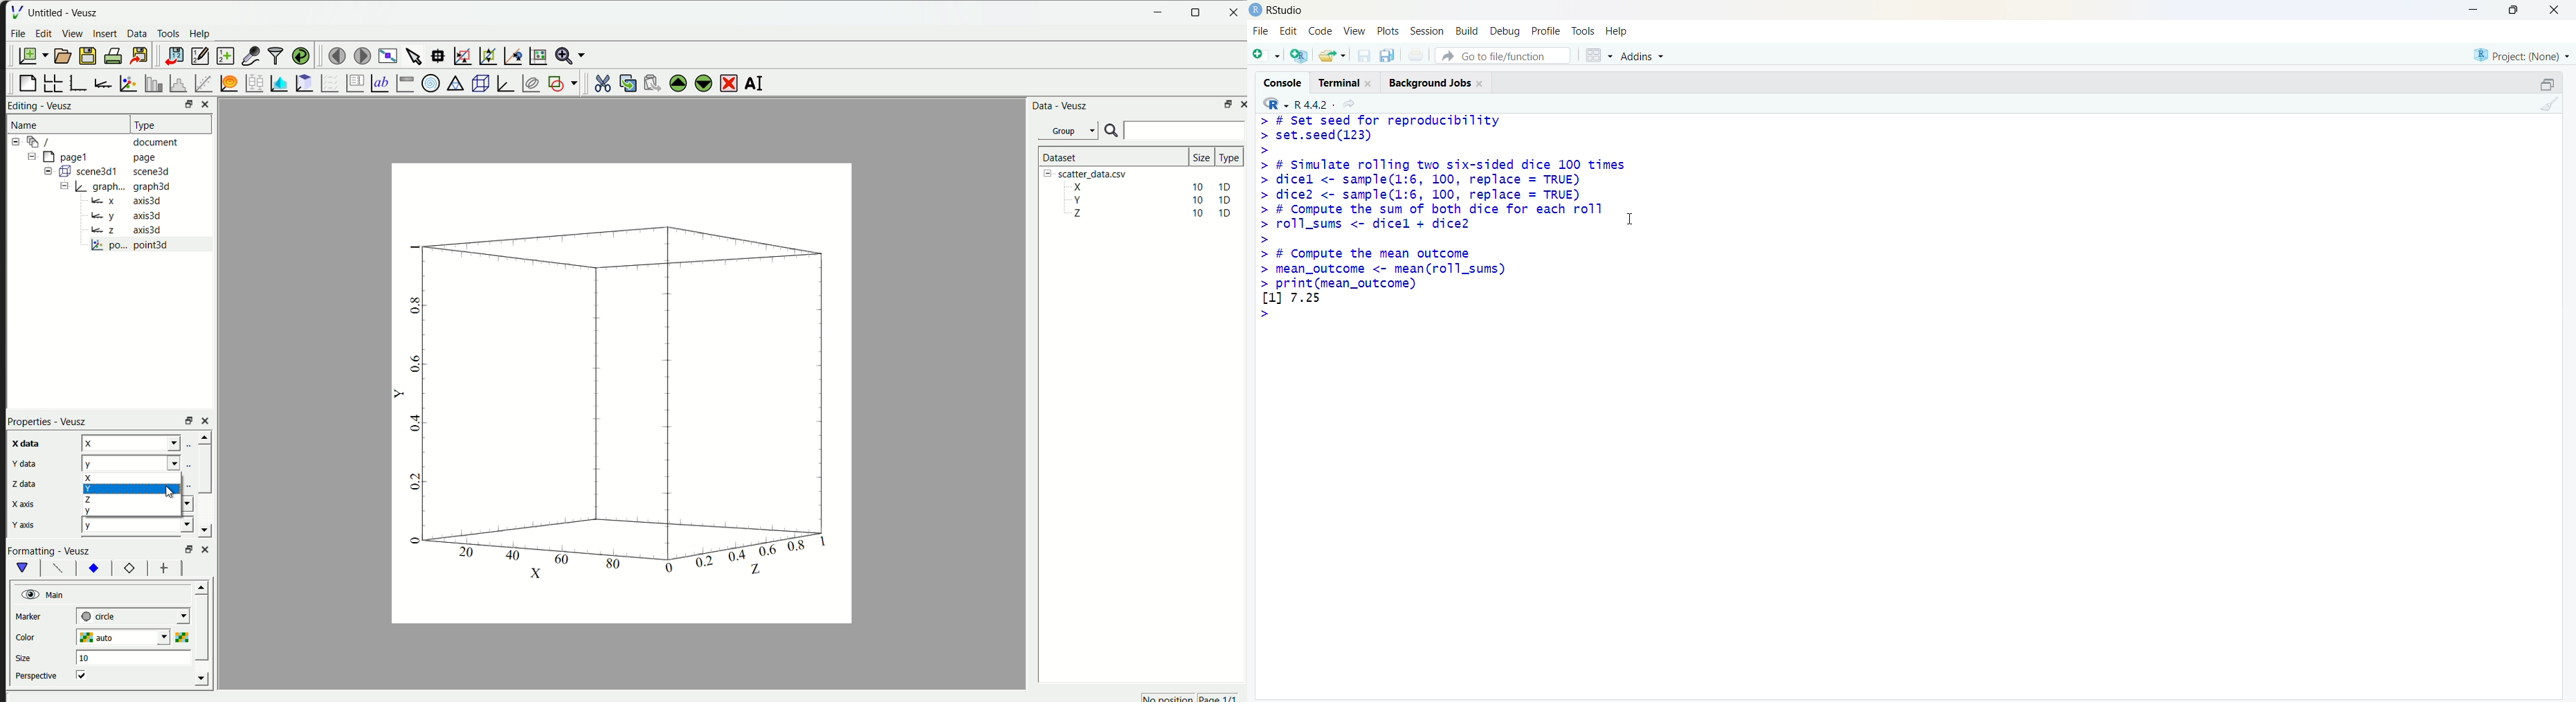 Image resolution: width=2576 pixels, height=728 pixels. What do you see at coordinates (1332, 55) in the screenshot?
I see `share folder as` at bounding box center [1332, 55].